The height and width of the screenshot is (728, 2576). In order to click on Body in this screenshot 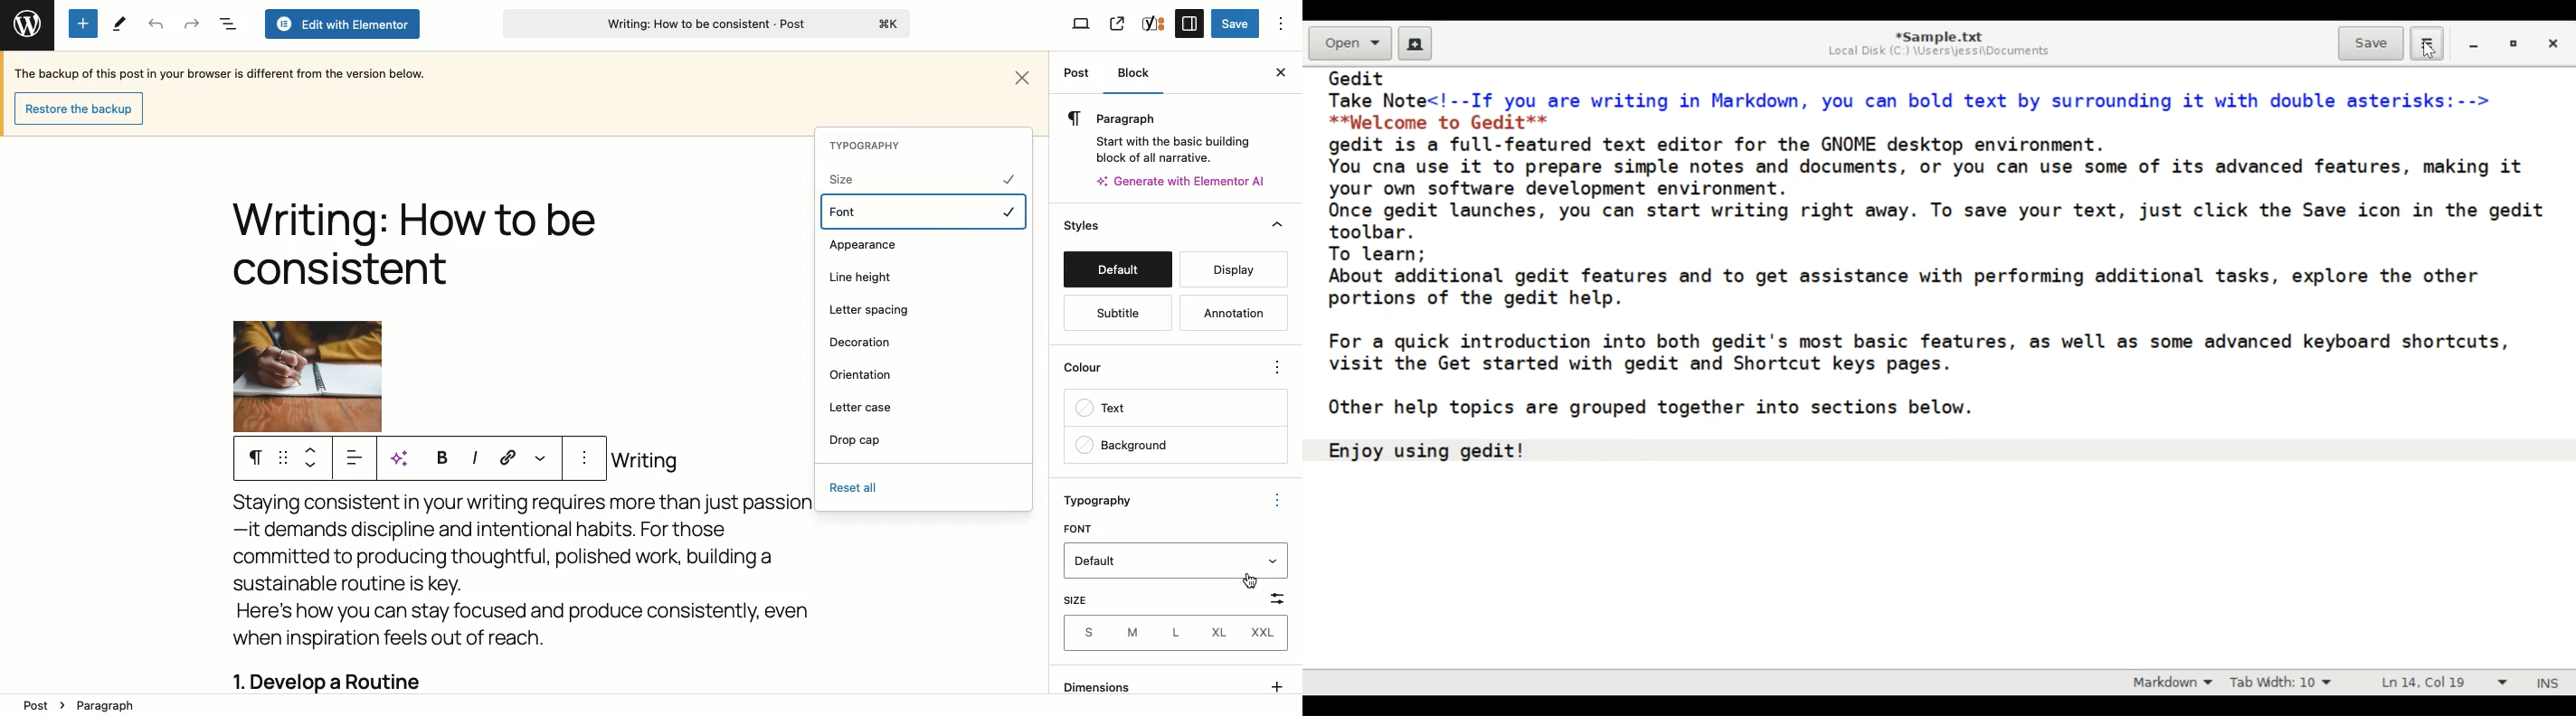, I will do `click(541, 569)`.